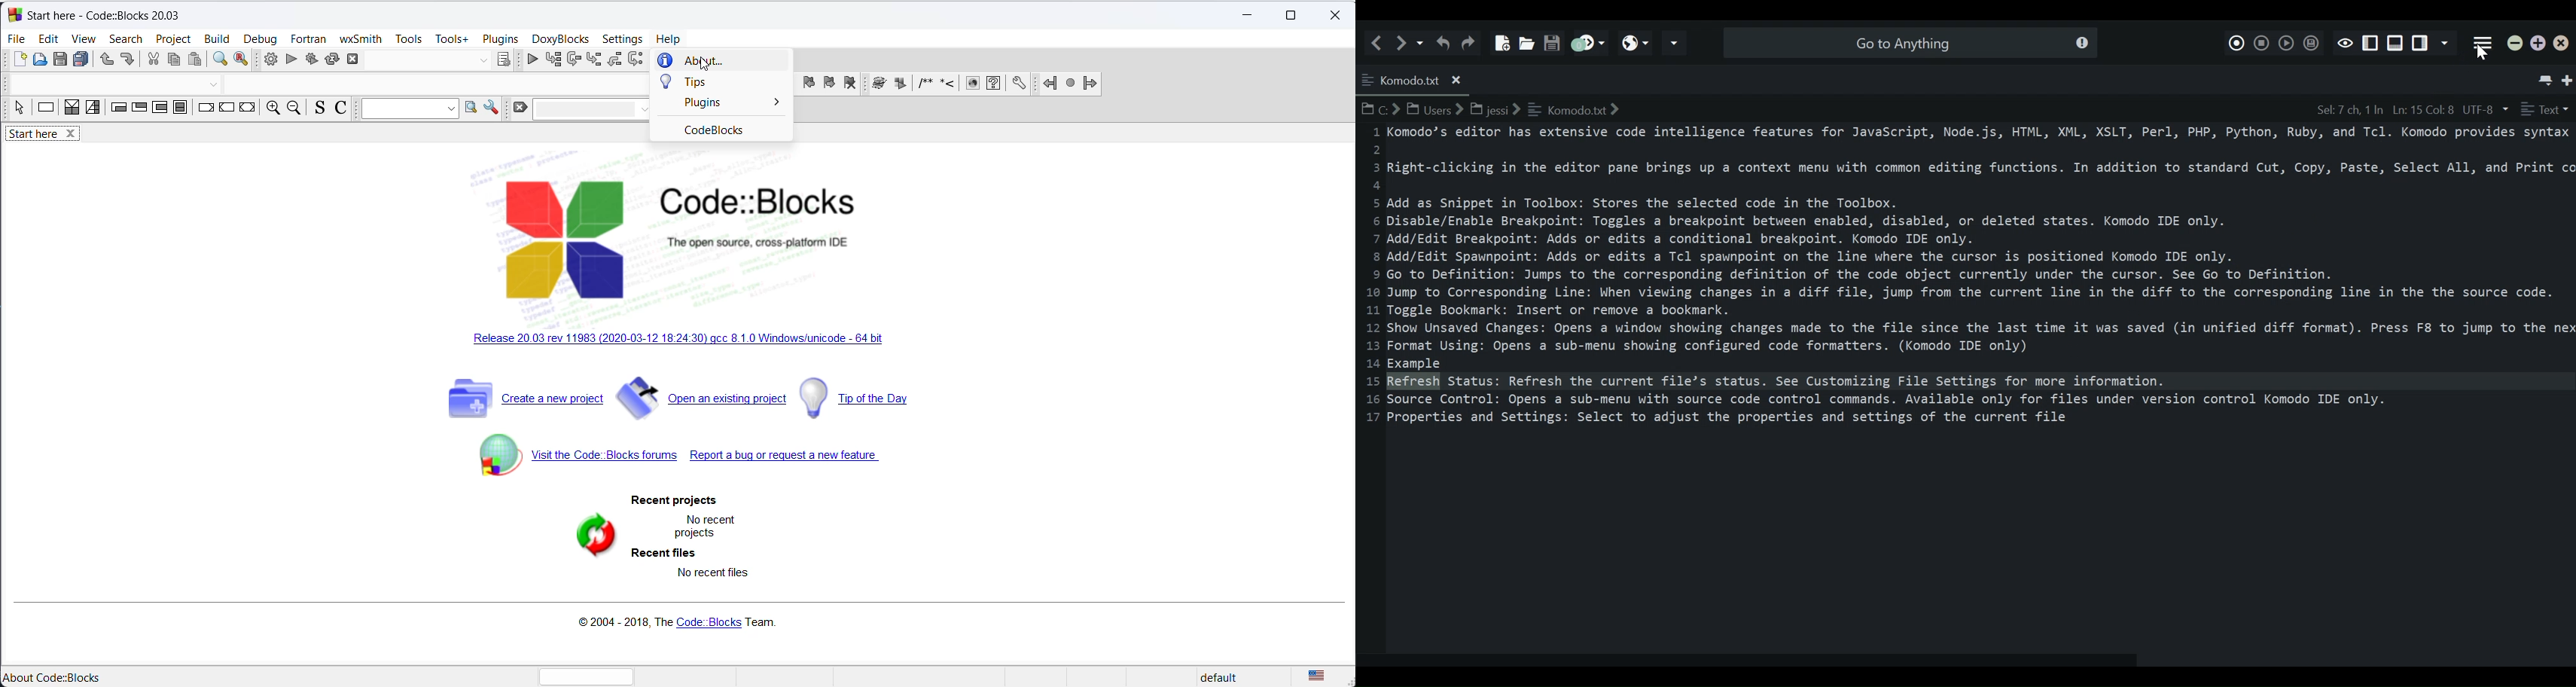 This screenshot has height=700, width=2576. What do you see at coordinates (212, 83) in the screenshot?
I see `dropdown button` at bounding box center [212, 83].